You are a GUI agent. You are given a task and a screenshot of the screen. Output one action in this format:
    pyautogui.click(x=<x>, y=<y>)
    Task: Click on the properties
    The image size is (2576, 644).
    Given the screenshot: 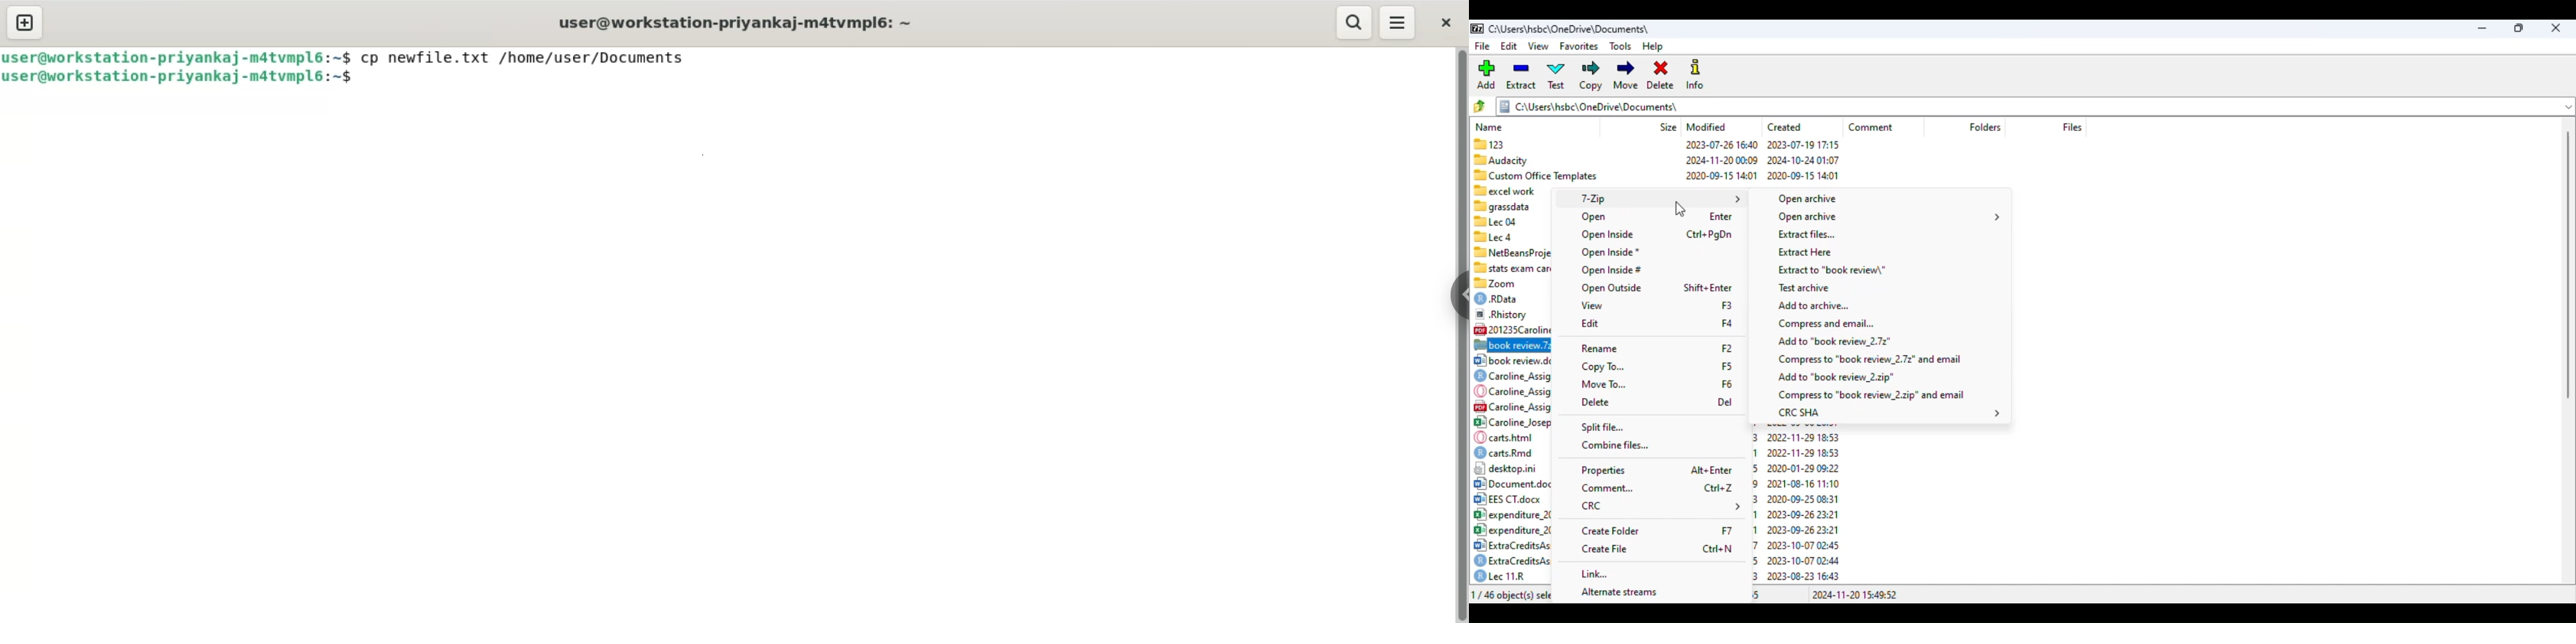 What is the action you would take?
    pyautogui.click(x=1604, y=470)
    